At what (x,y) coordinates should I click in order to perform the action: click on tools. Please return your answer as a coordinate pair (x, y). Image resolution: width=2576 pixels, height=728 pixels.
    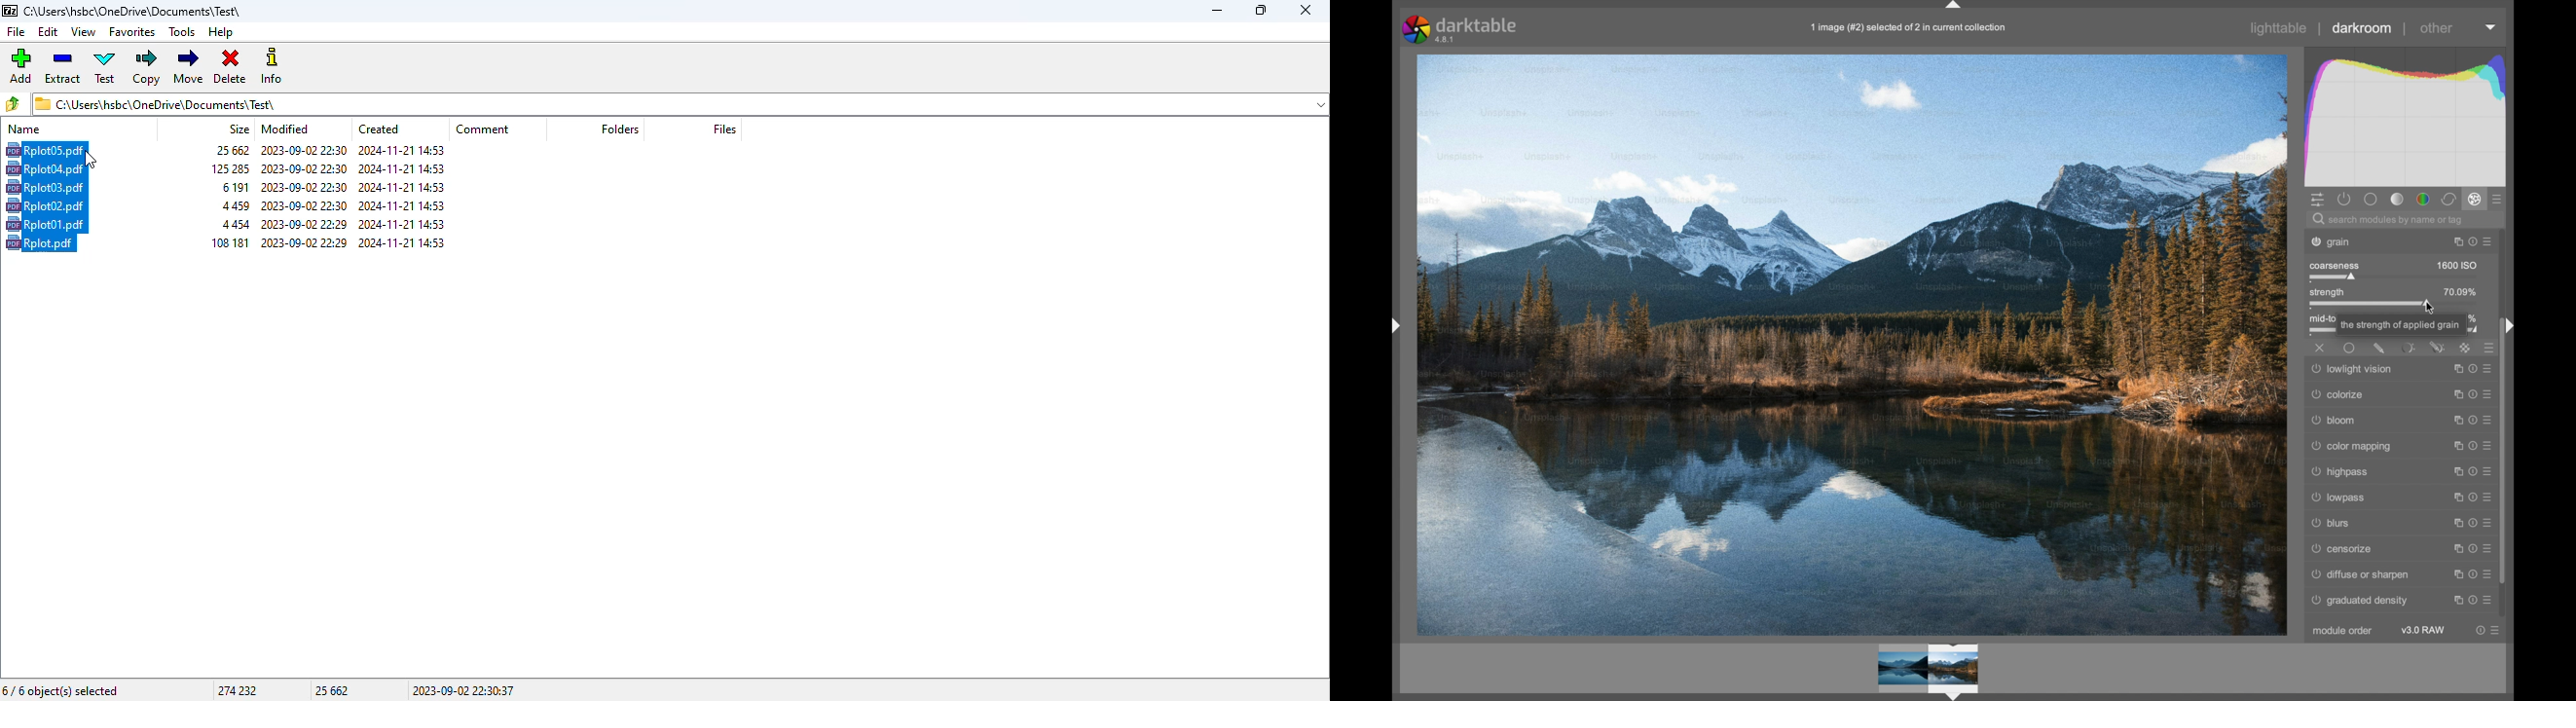
    Looking at the image, I should click on (183, 32).